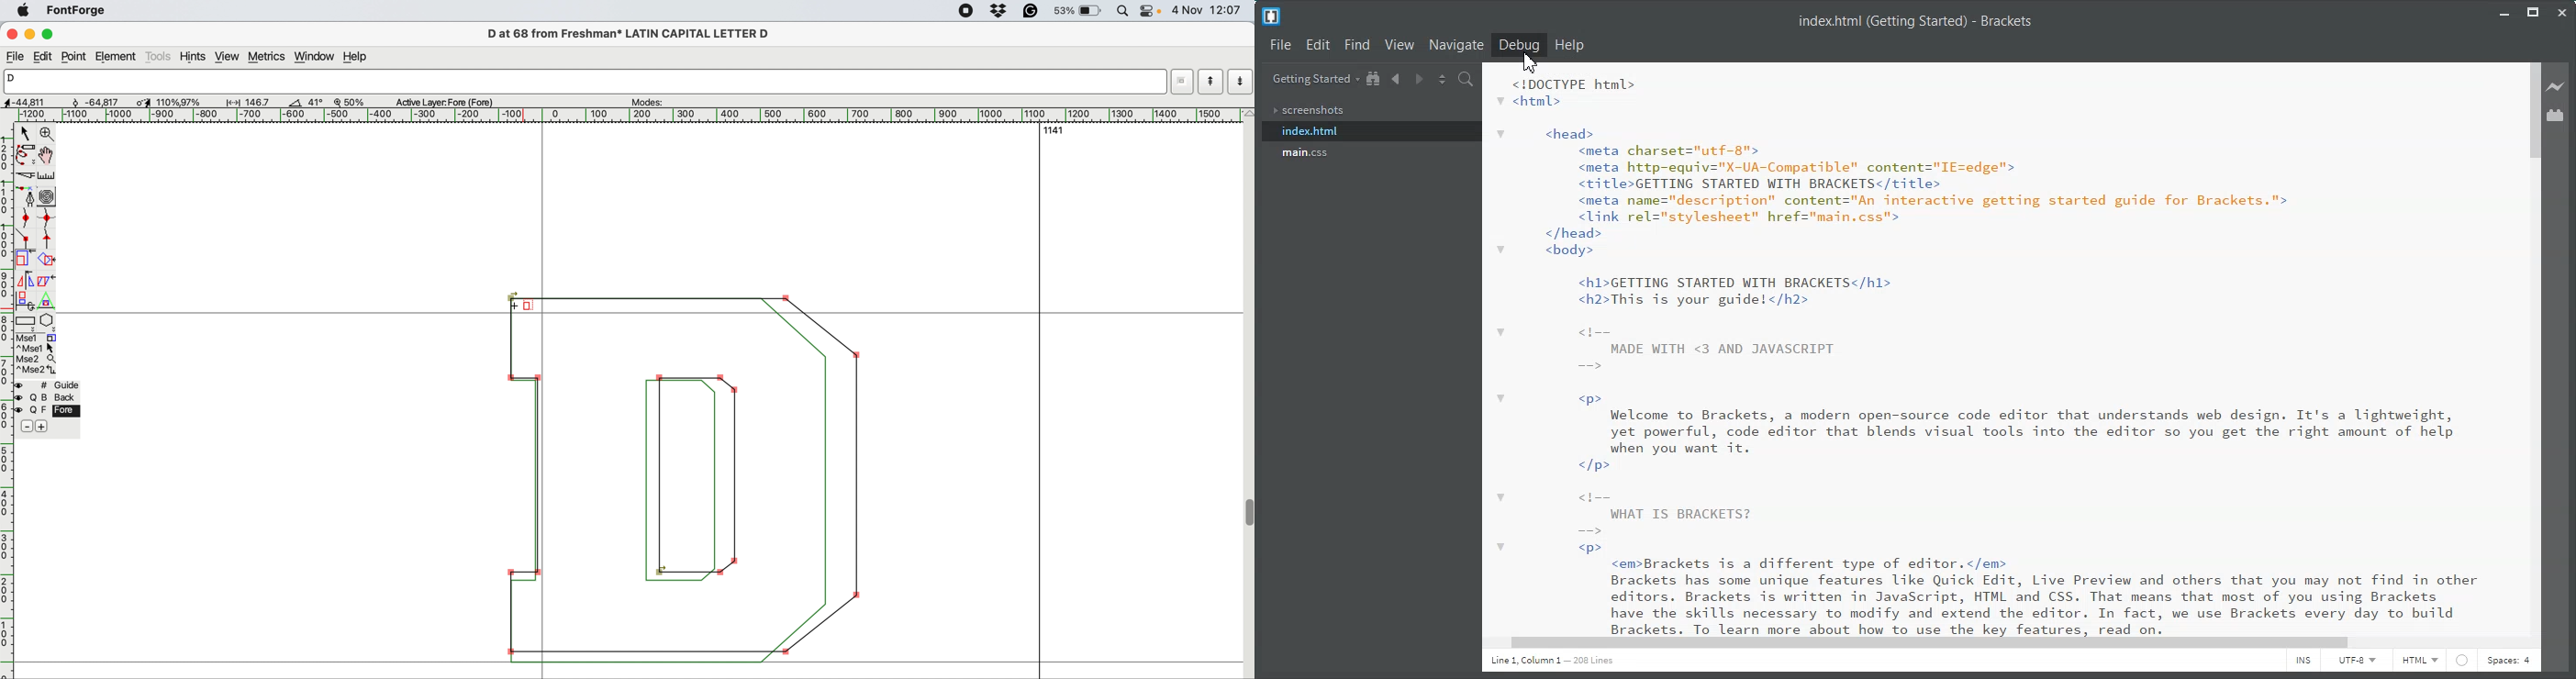 The height and width of the screenshot is (700, 2576). Describe the element at coordinates (38, 348) in the screenshot. I see `^Mse1` at that location.